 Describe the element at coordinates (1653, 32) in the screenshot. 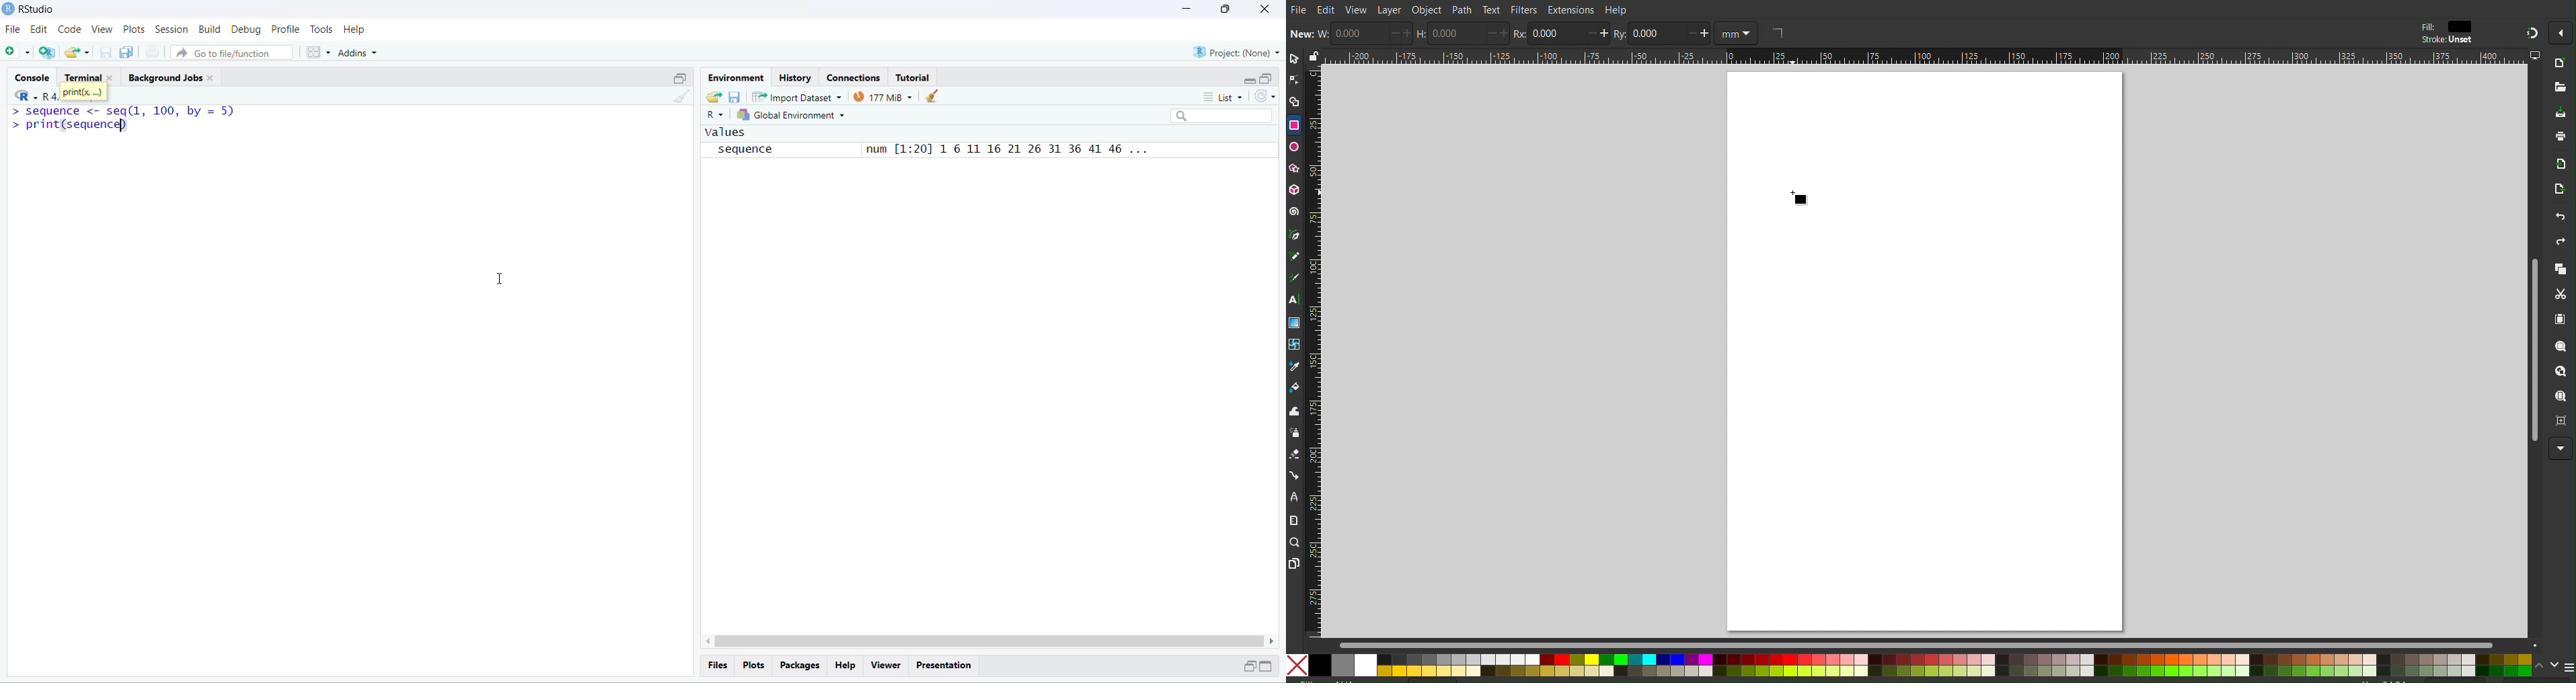

I see `0.000` at that location.